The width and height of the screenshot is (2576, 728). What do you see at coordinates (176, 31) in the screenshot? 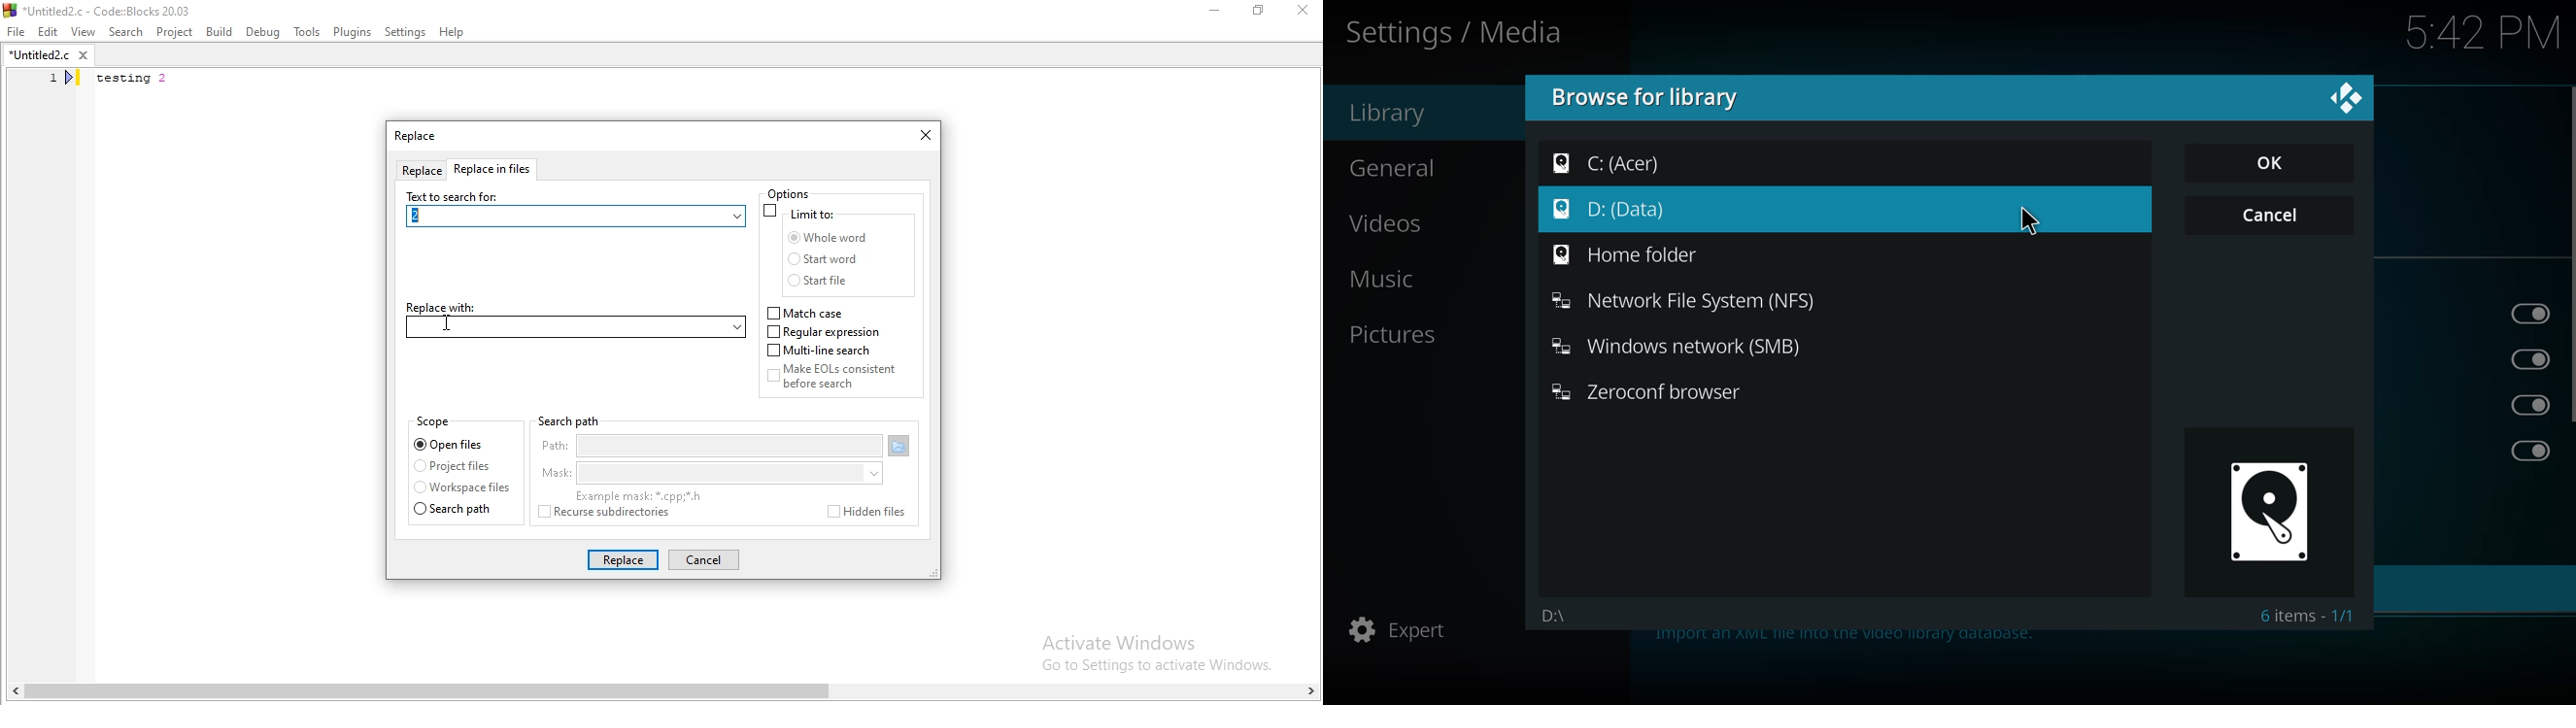
I see `Project ` at bounding box center [176, 31].